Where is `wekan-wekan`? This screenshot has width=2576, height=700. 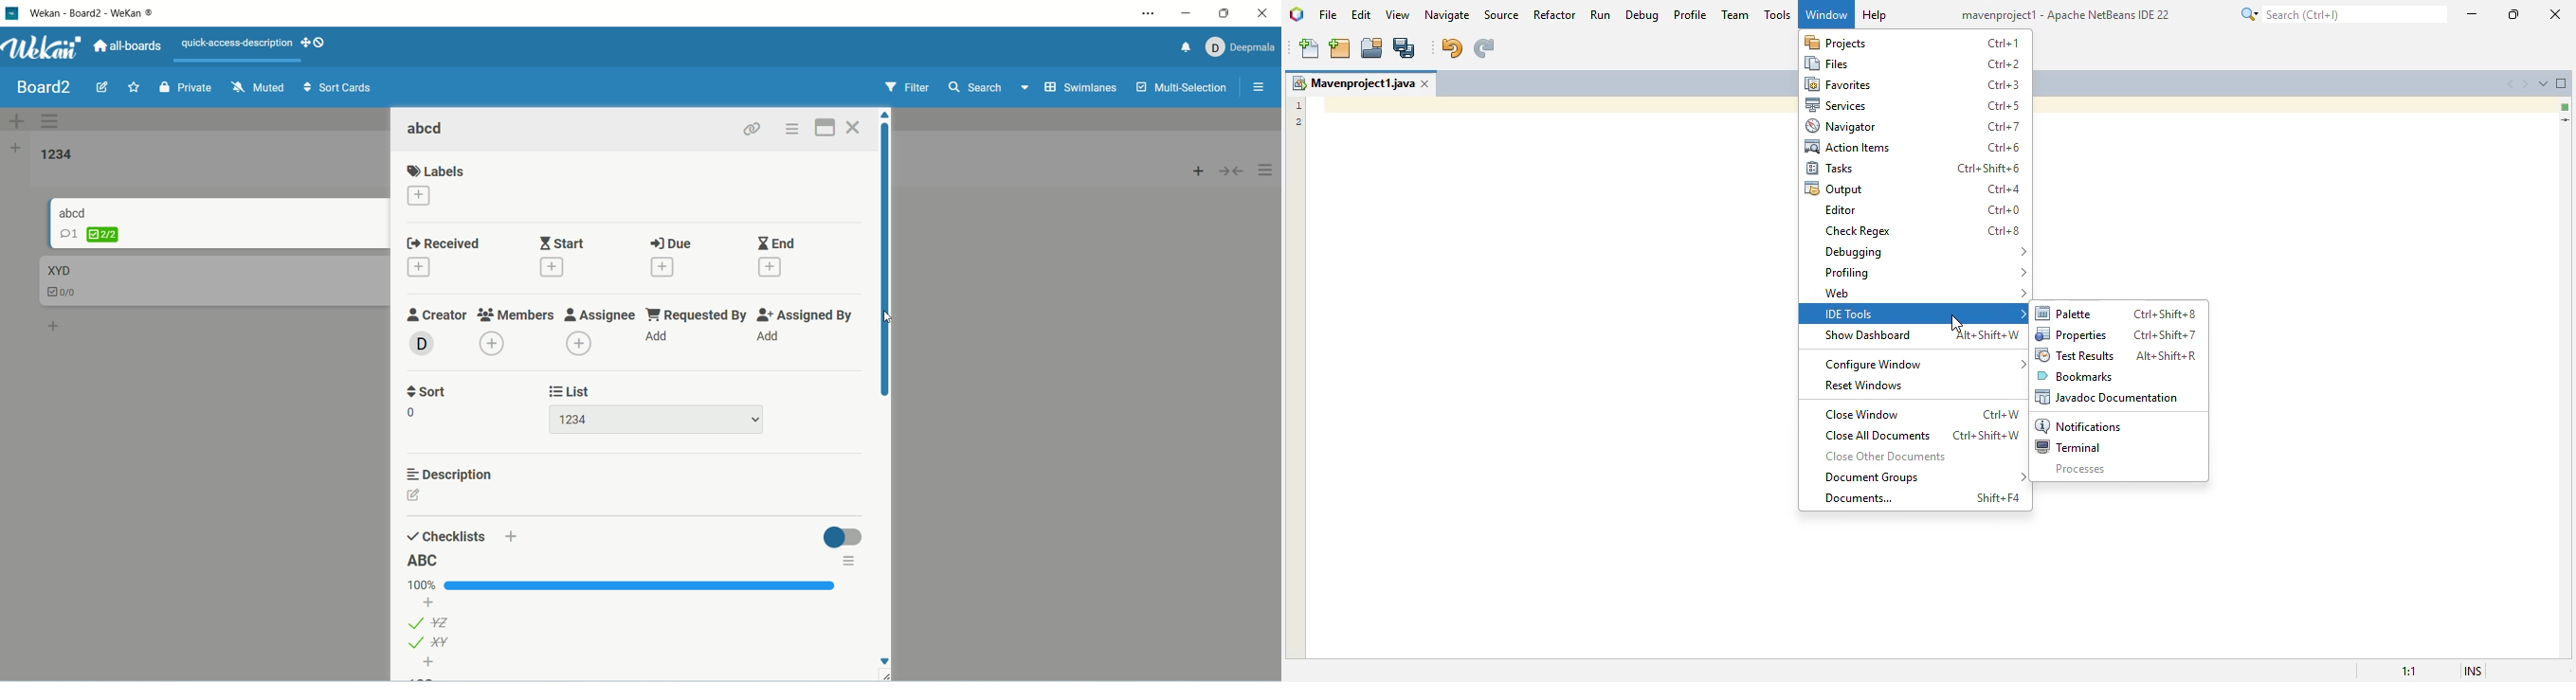 wekan-wekan is located at coordinates (89, 15).